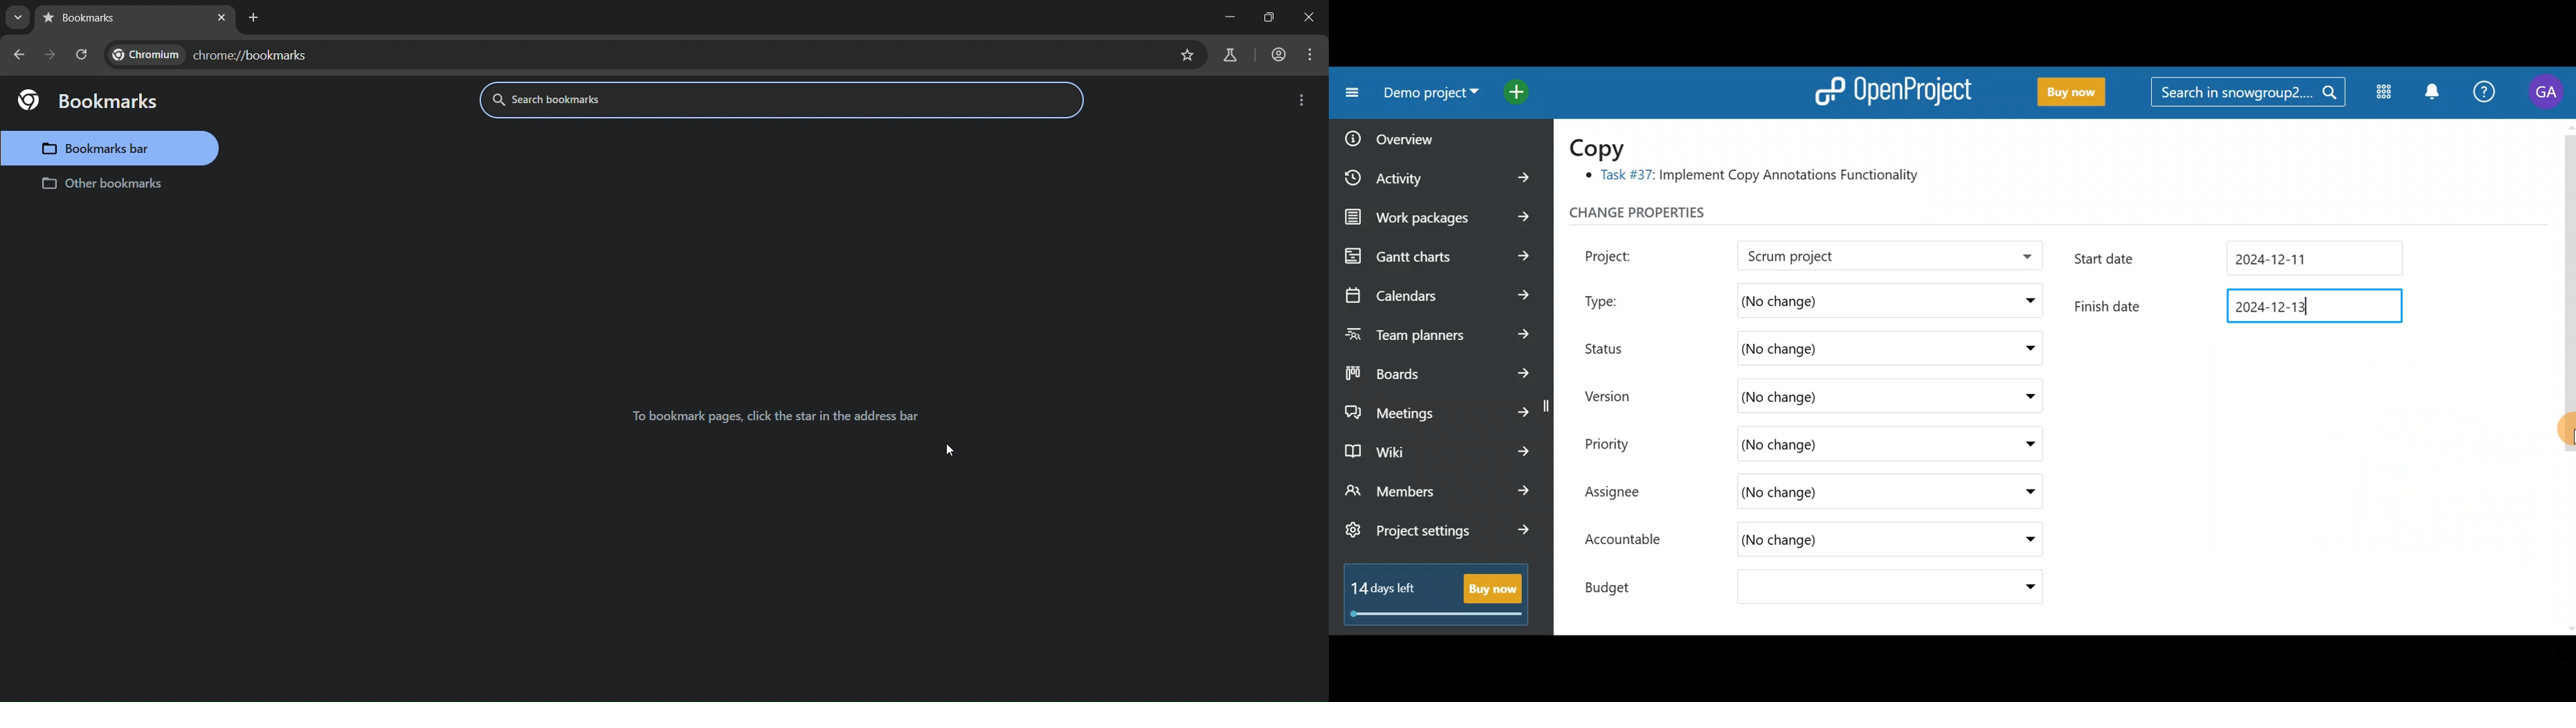 This screenshot has height=728, width=2576. I want to click on Scroll bar, so click(2569, 375).